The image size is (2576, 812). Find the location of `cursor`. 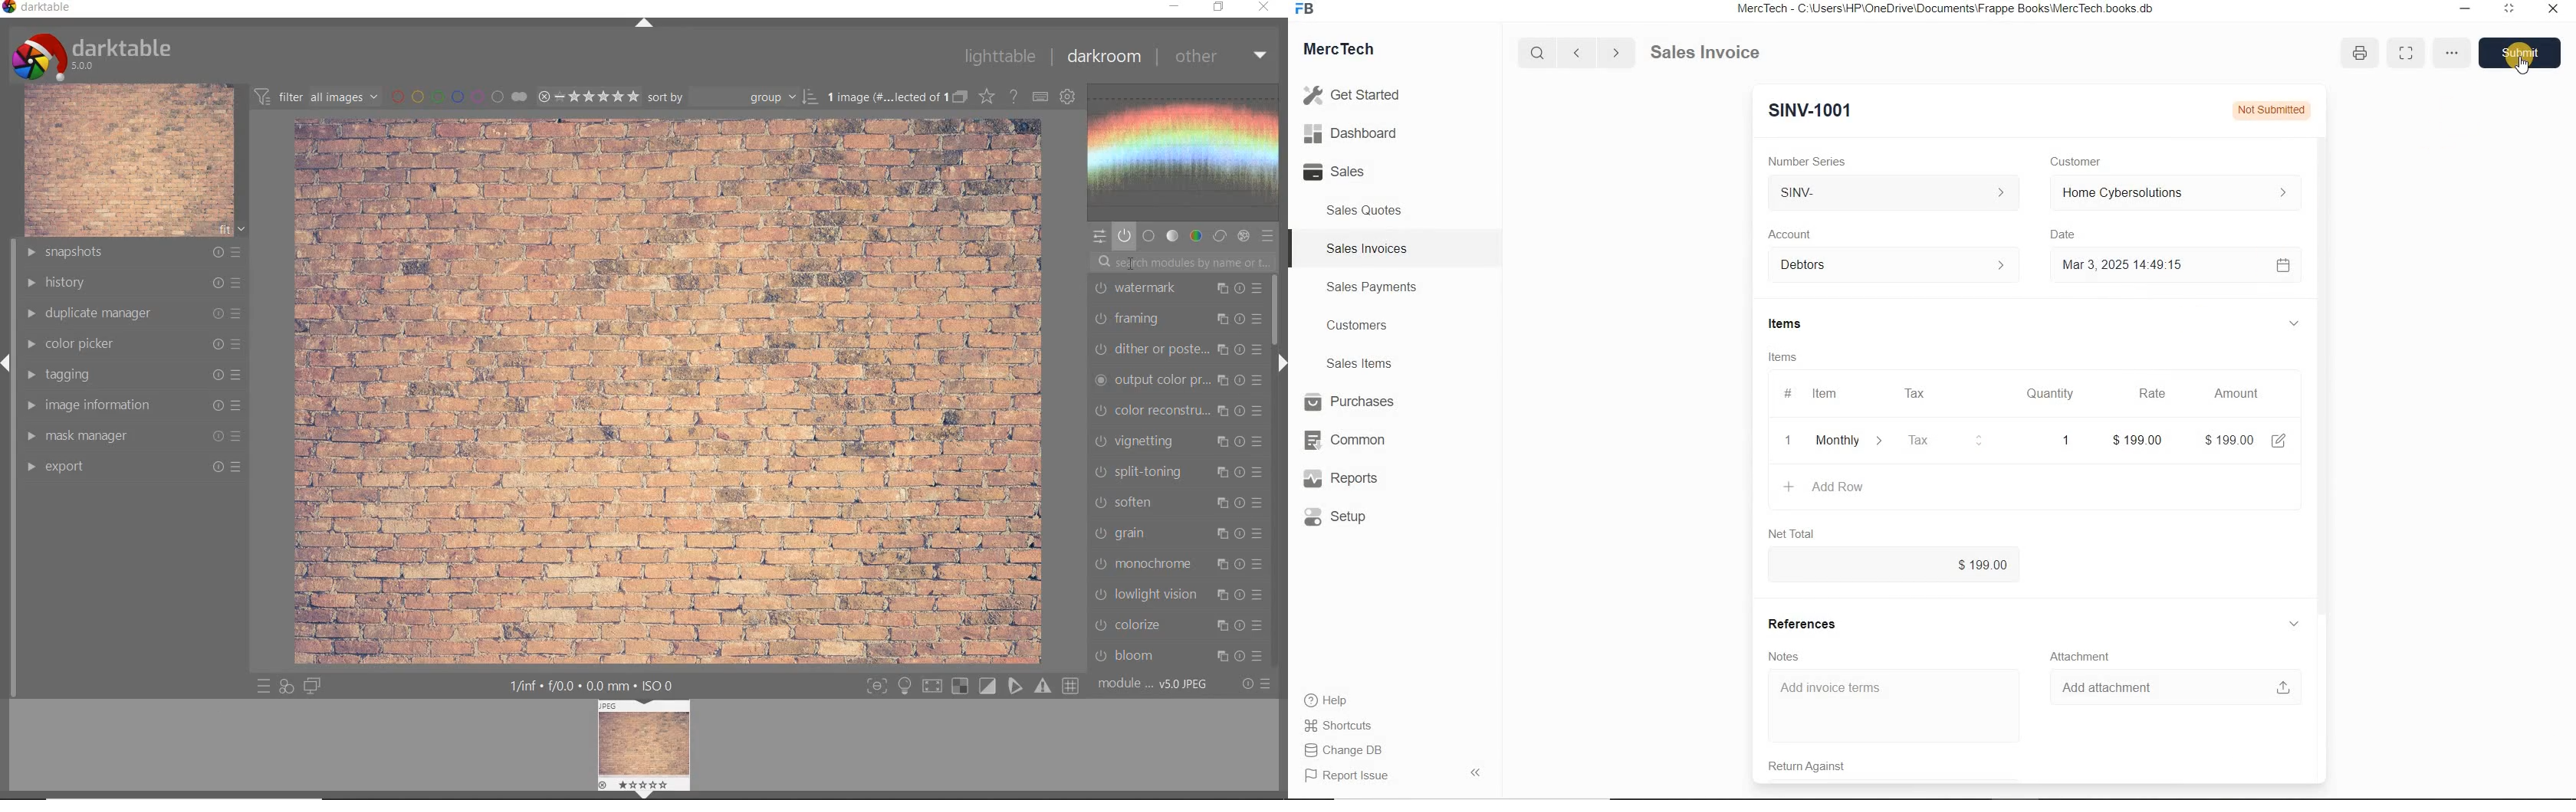

cursor is located at coordinates (2525, 65).